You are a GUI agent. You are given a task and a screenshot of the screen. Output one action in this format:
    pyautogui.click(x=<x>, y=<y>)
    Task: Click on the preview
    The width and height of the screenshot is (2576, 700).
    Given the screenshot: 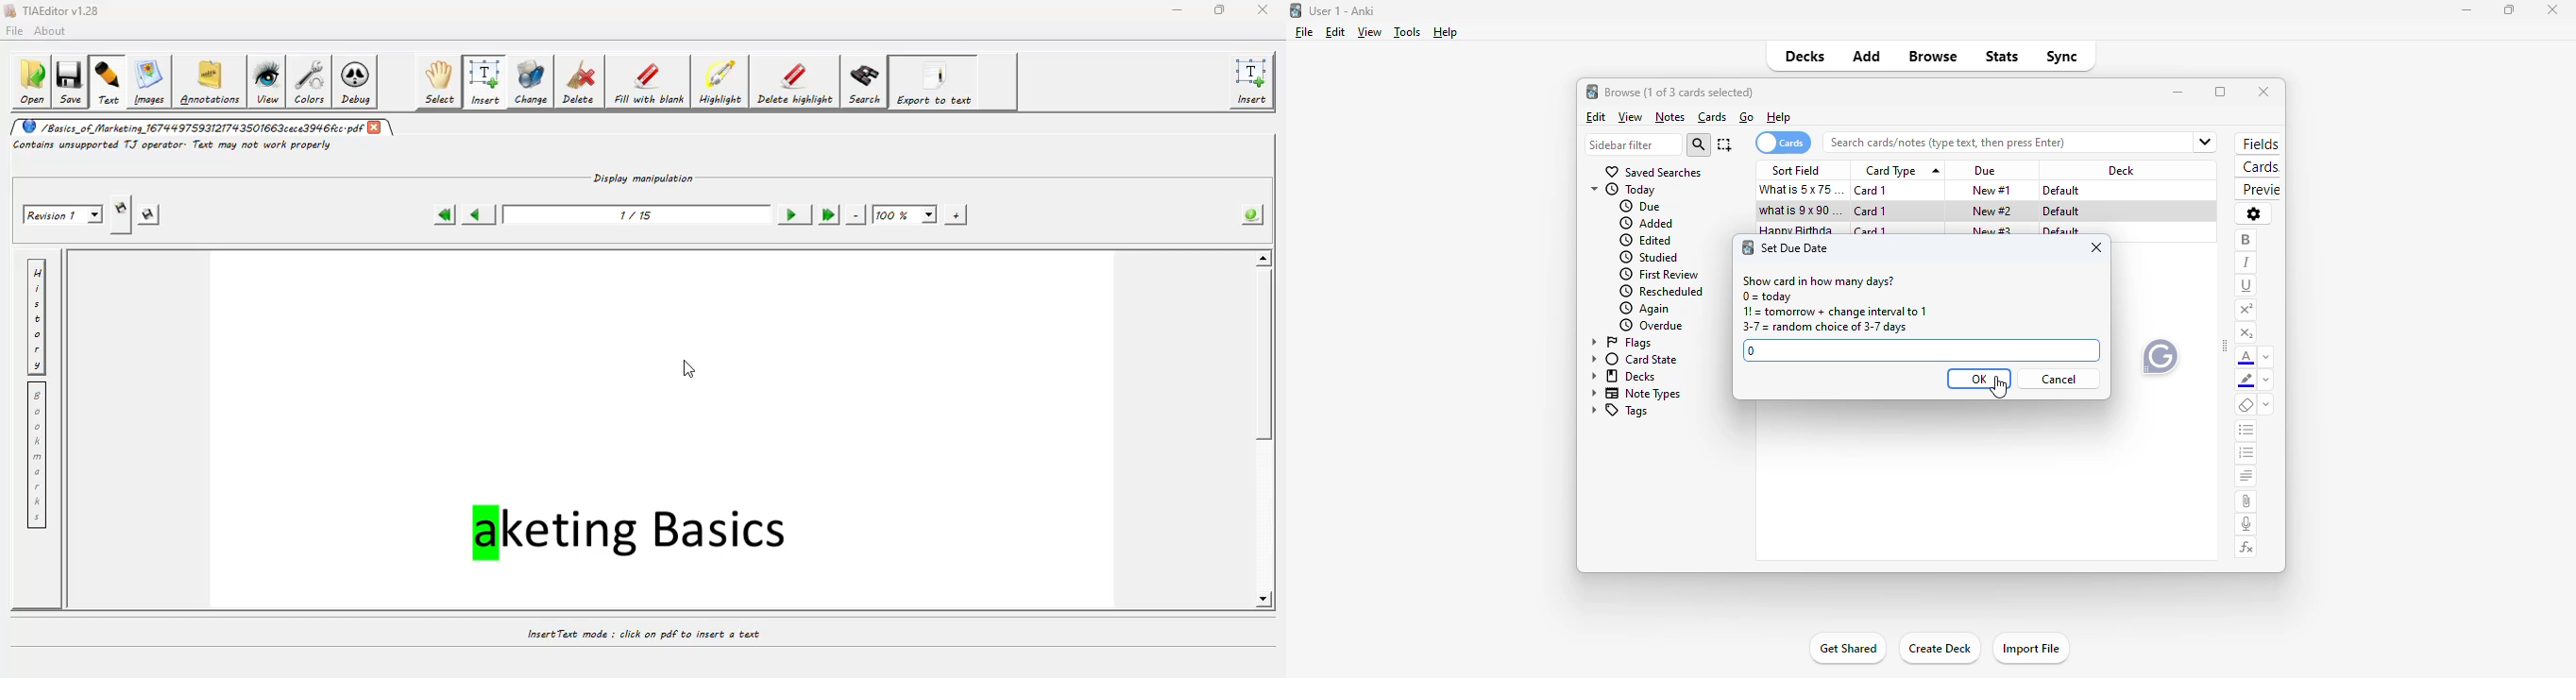 What is the action you would take?
    pyautogui.click(x=2260, y=190)
    